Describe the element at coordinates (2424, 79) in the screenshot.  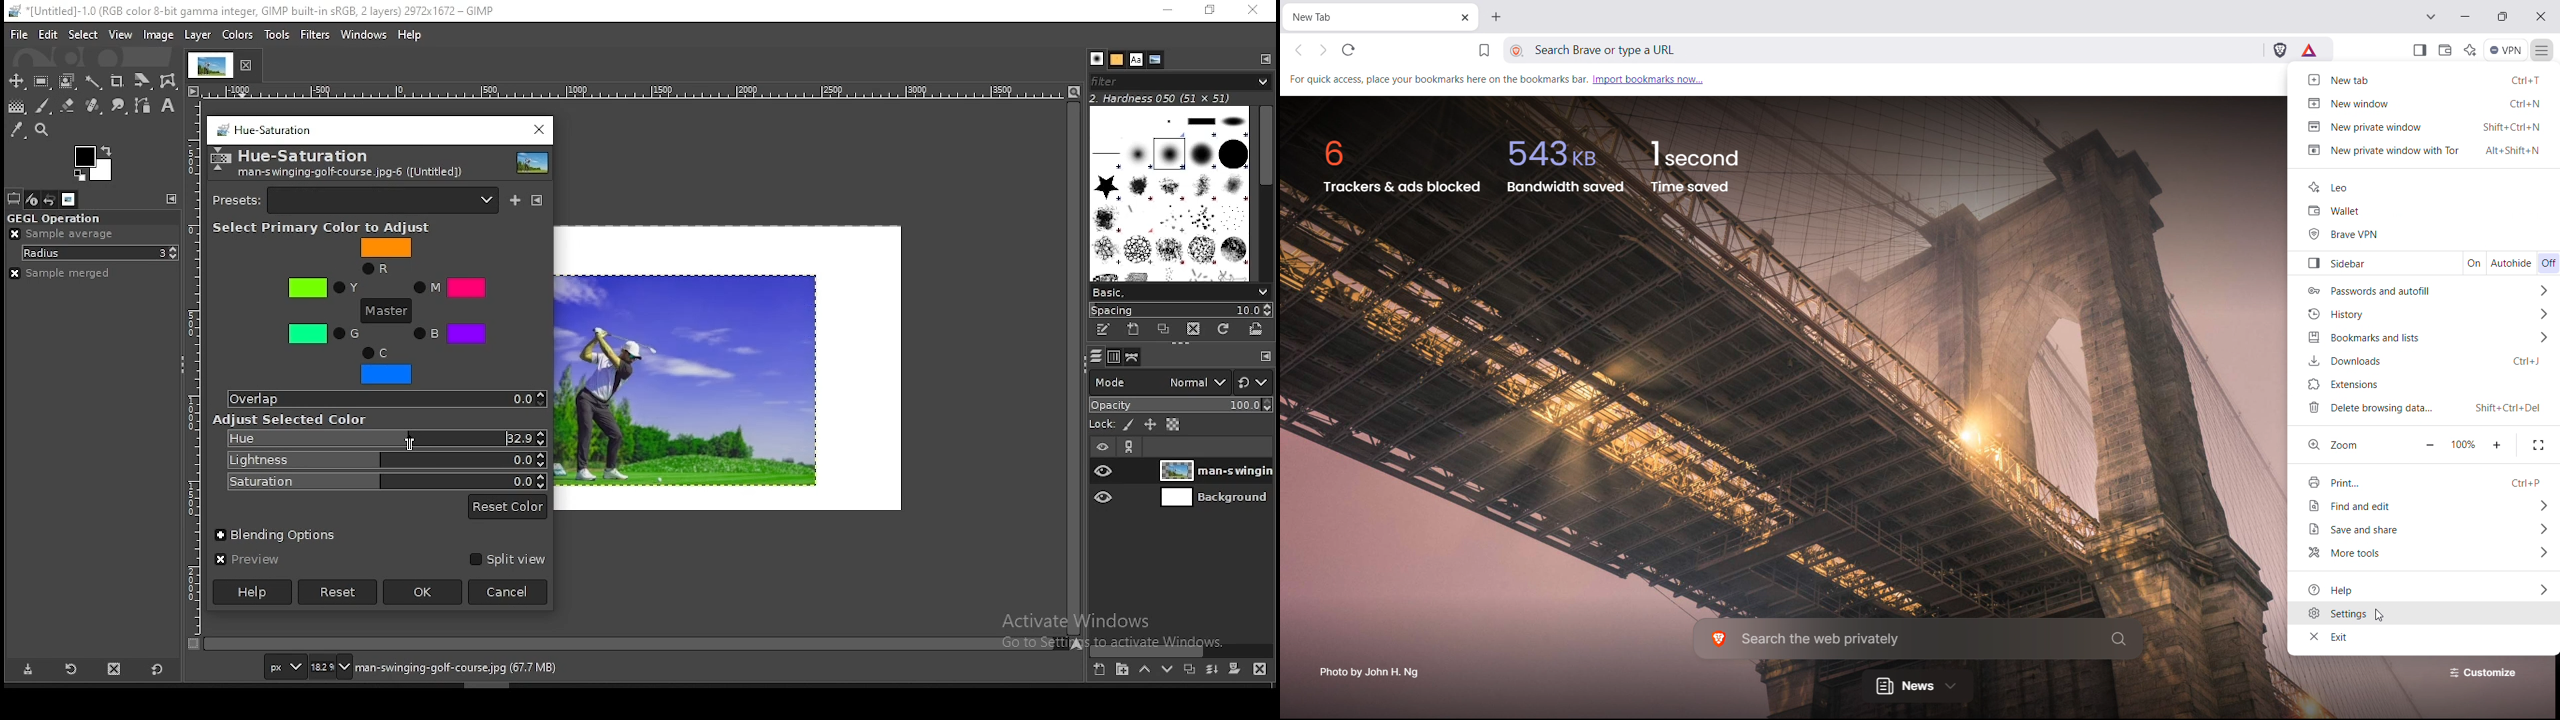
I see `new tab` at that location.